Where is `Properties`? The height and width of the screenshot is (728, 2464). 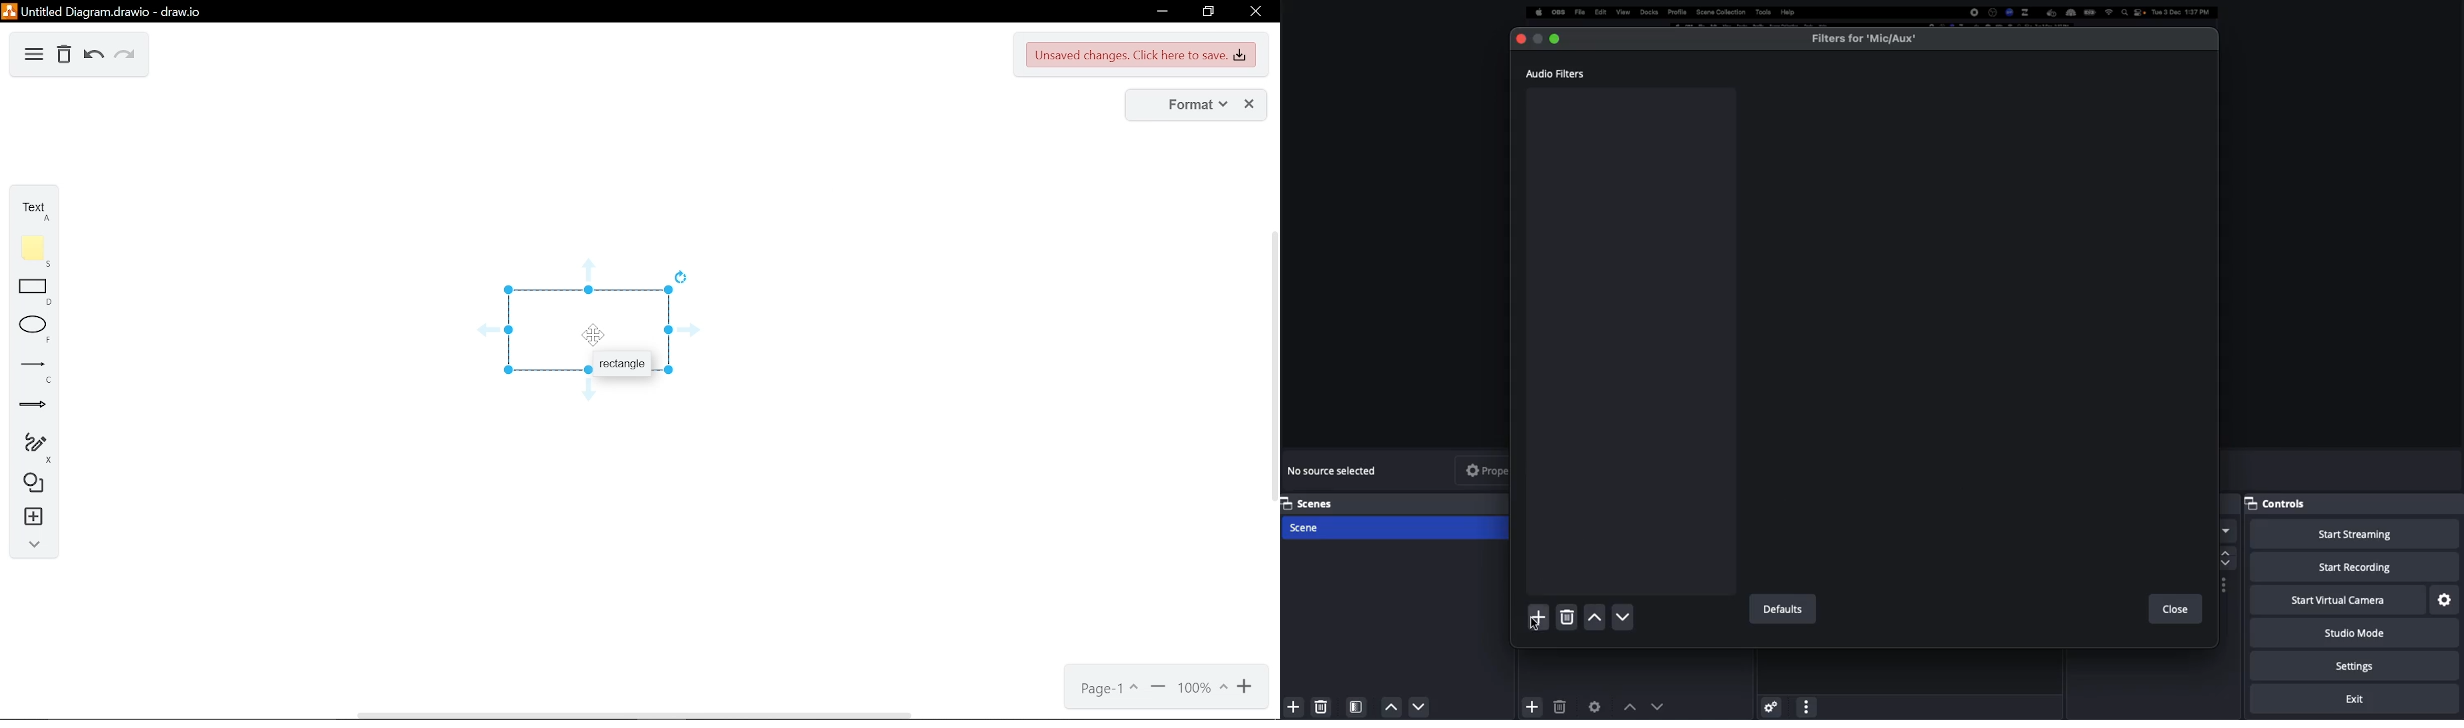 Properties is located at coordinates (1497, 470).